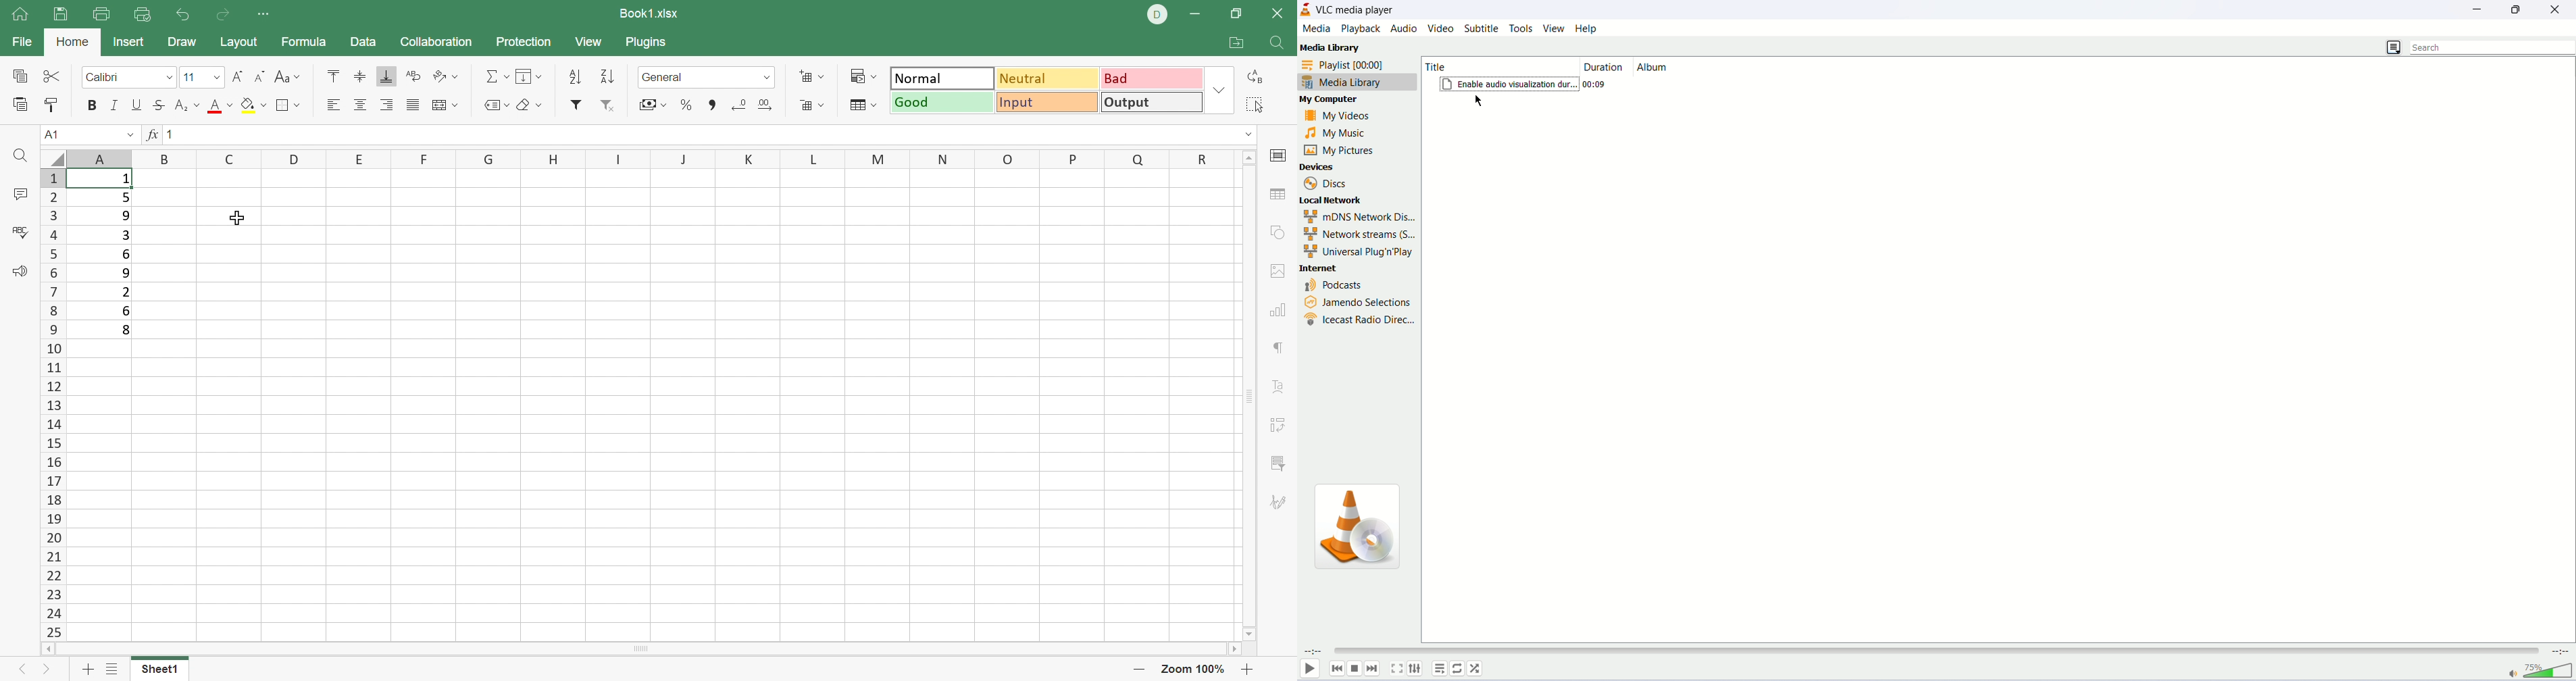  Describe the element at coordinates (21, 15) in the screenshot. I see `Home` at that location.